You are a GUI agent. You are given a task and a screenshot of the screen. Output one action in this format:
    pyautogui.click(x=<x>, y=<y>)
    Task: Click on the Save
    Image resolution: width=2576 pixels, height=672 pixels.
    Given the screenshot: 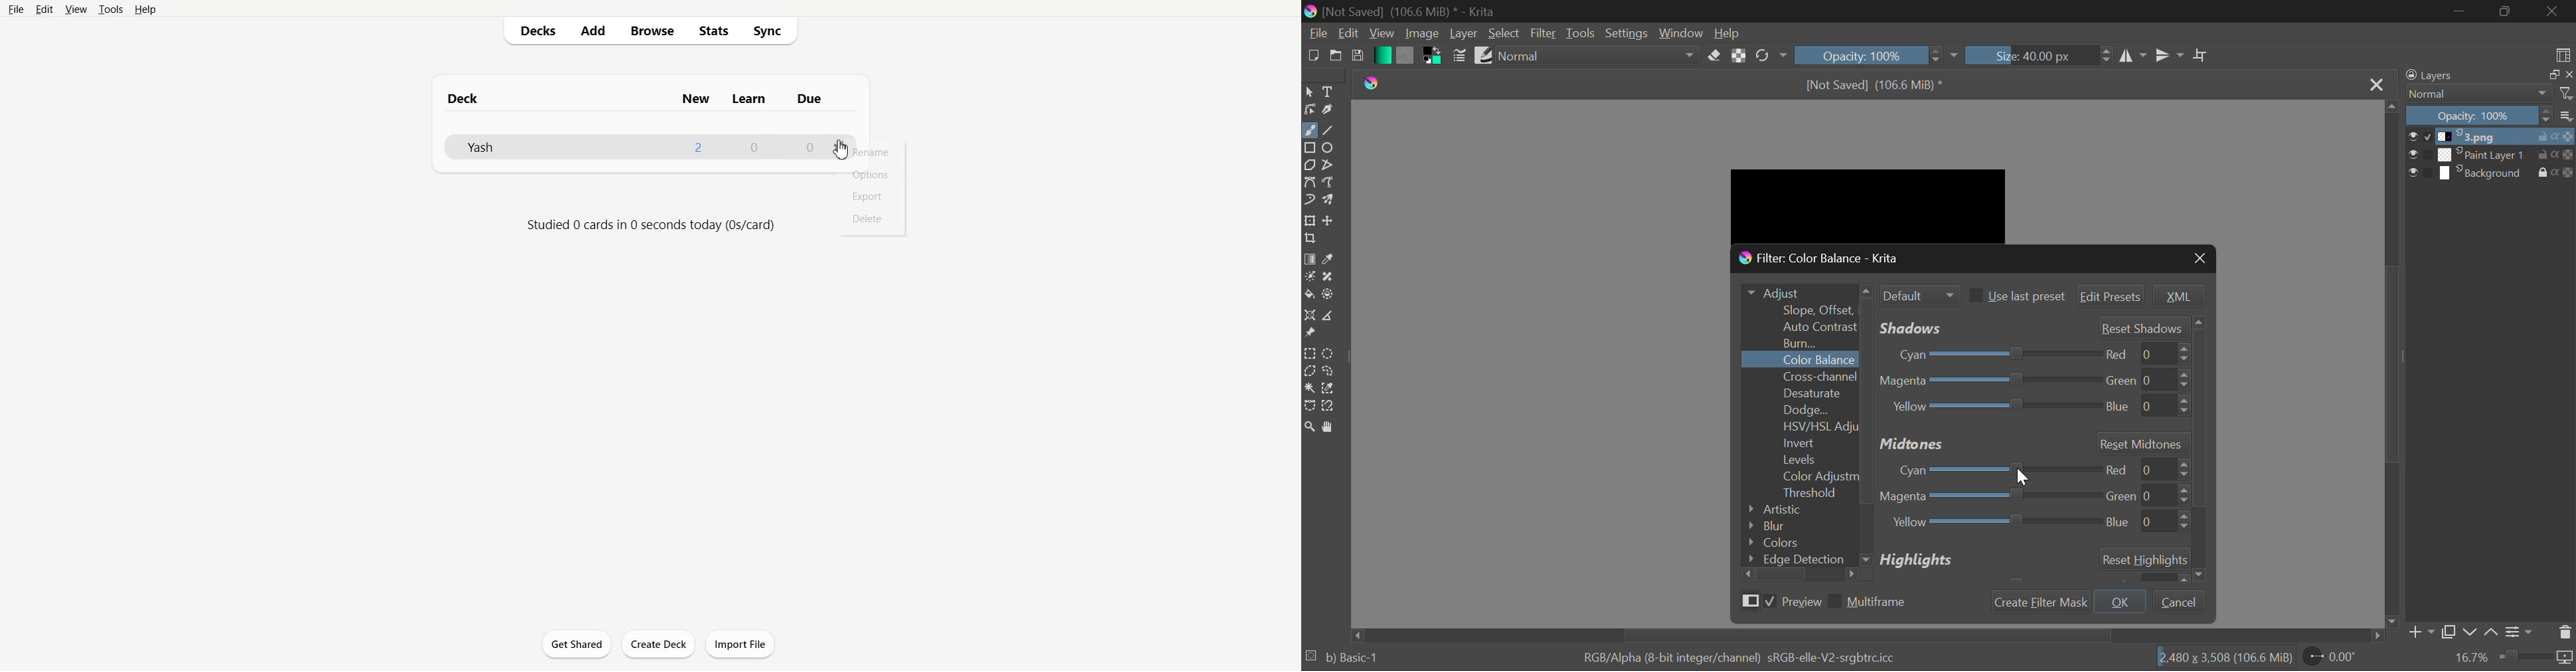 What is the action you would take?
    pyautogui.click(x=1360, y=56)
    